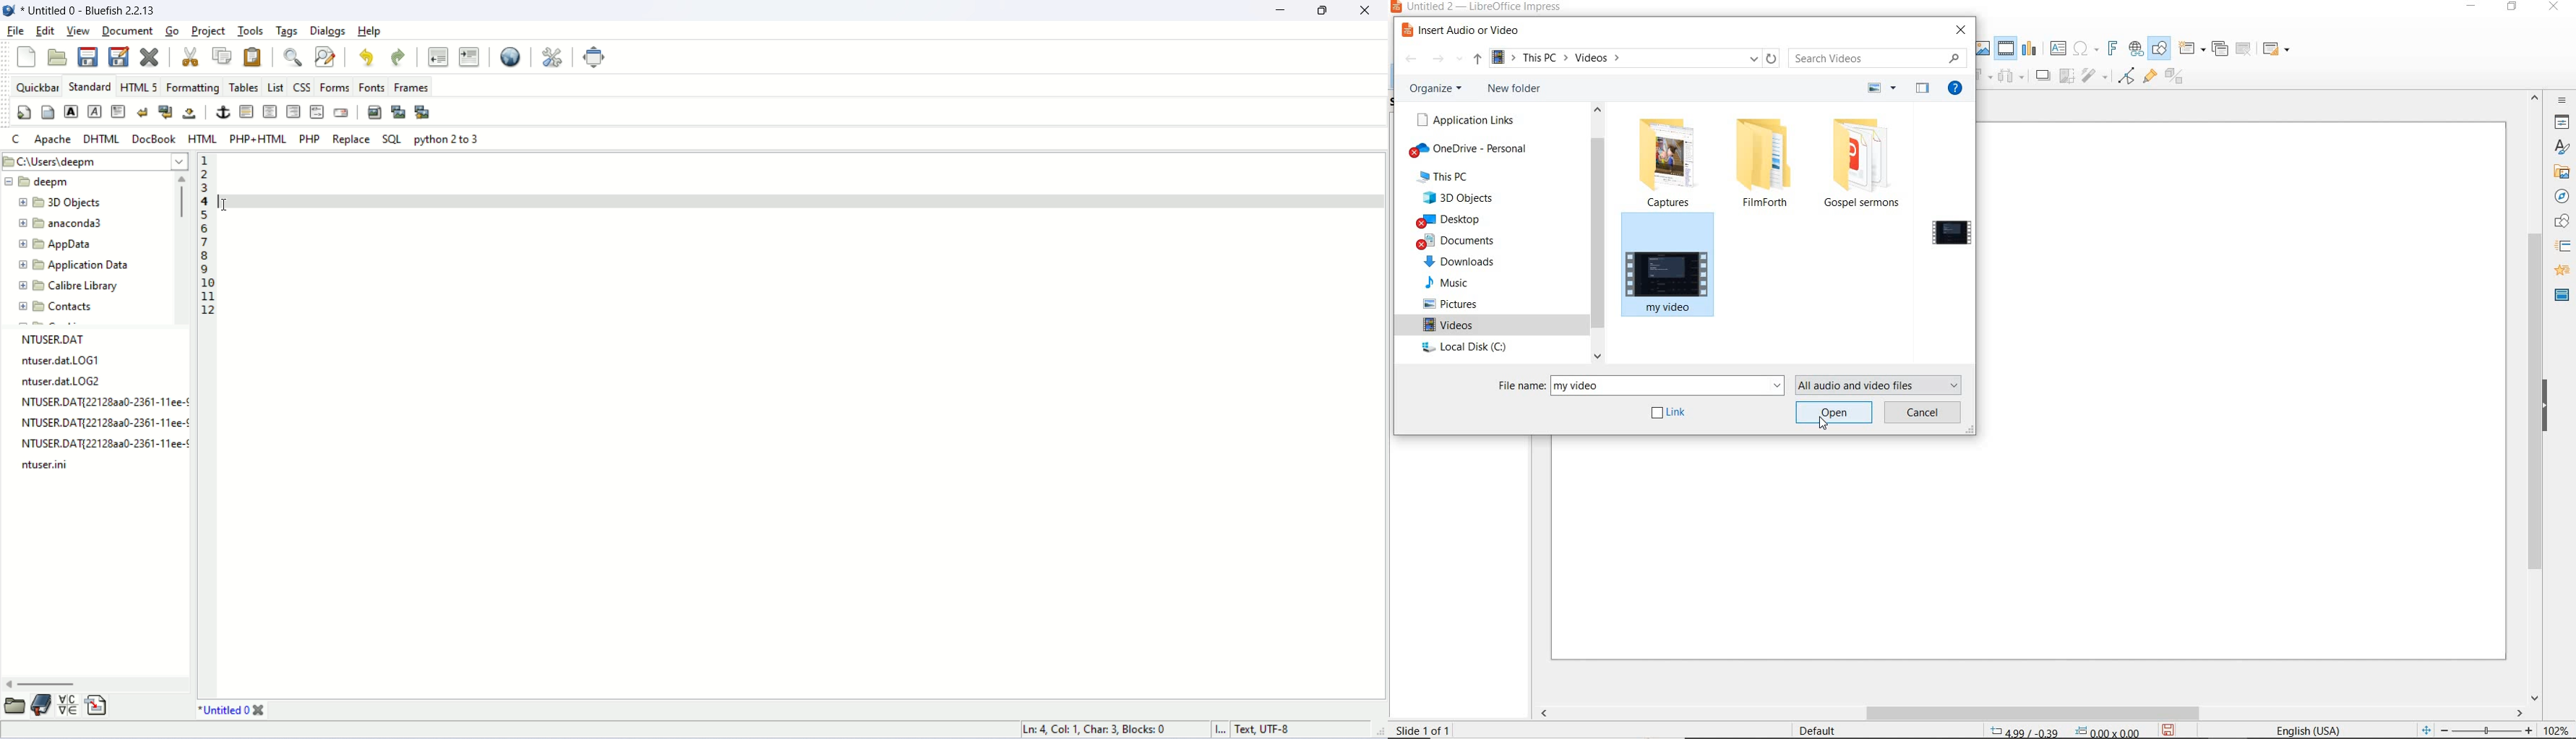 This screenshot has height=756, width=2576. What do you see at coordinates (260, 711) in the screenshot?
I see `close` at bounding box center [260, 711].